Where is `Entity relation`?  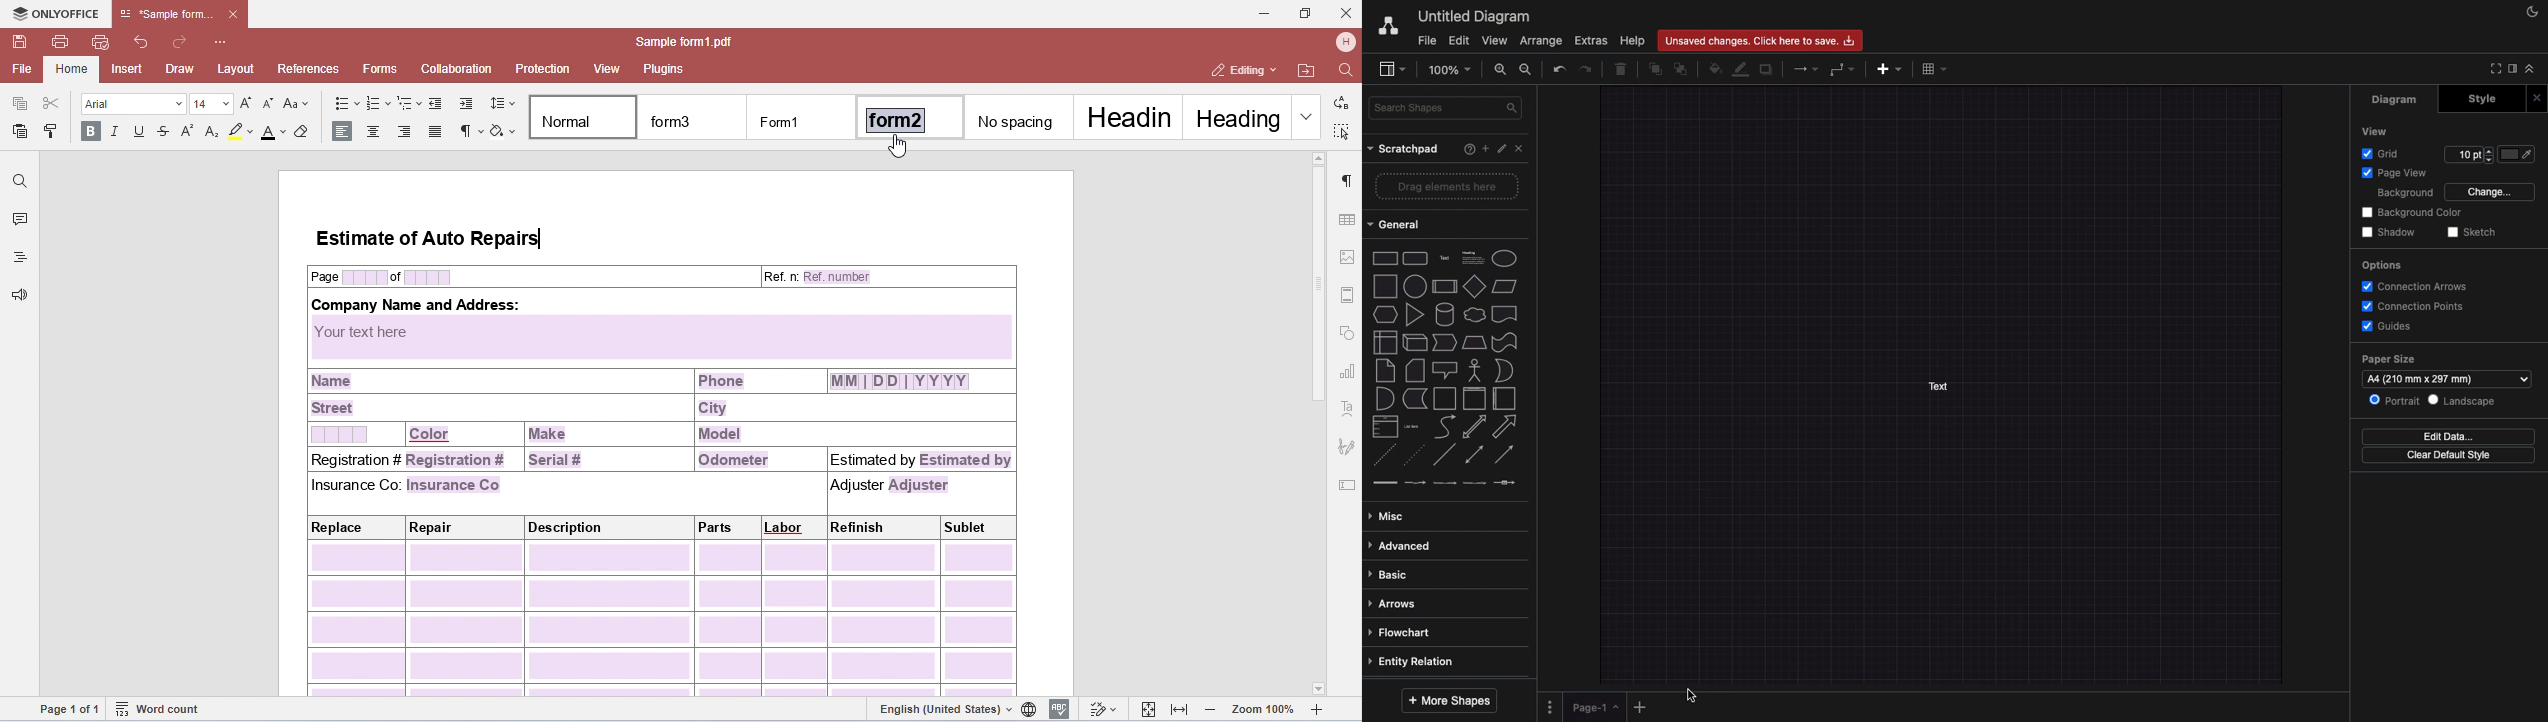
Entity relation is located at coordinates (1412, 661).